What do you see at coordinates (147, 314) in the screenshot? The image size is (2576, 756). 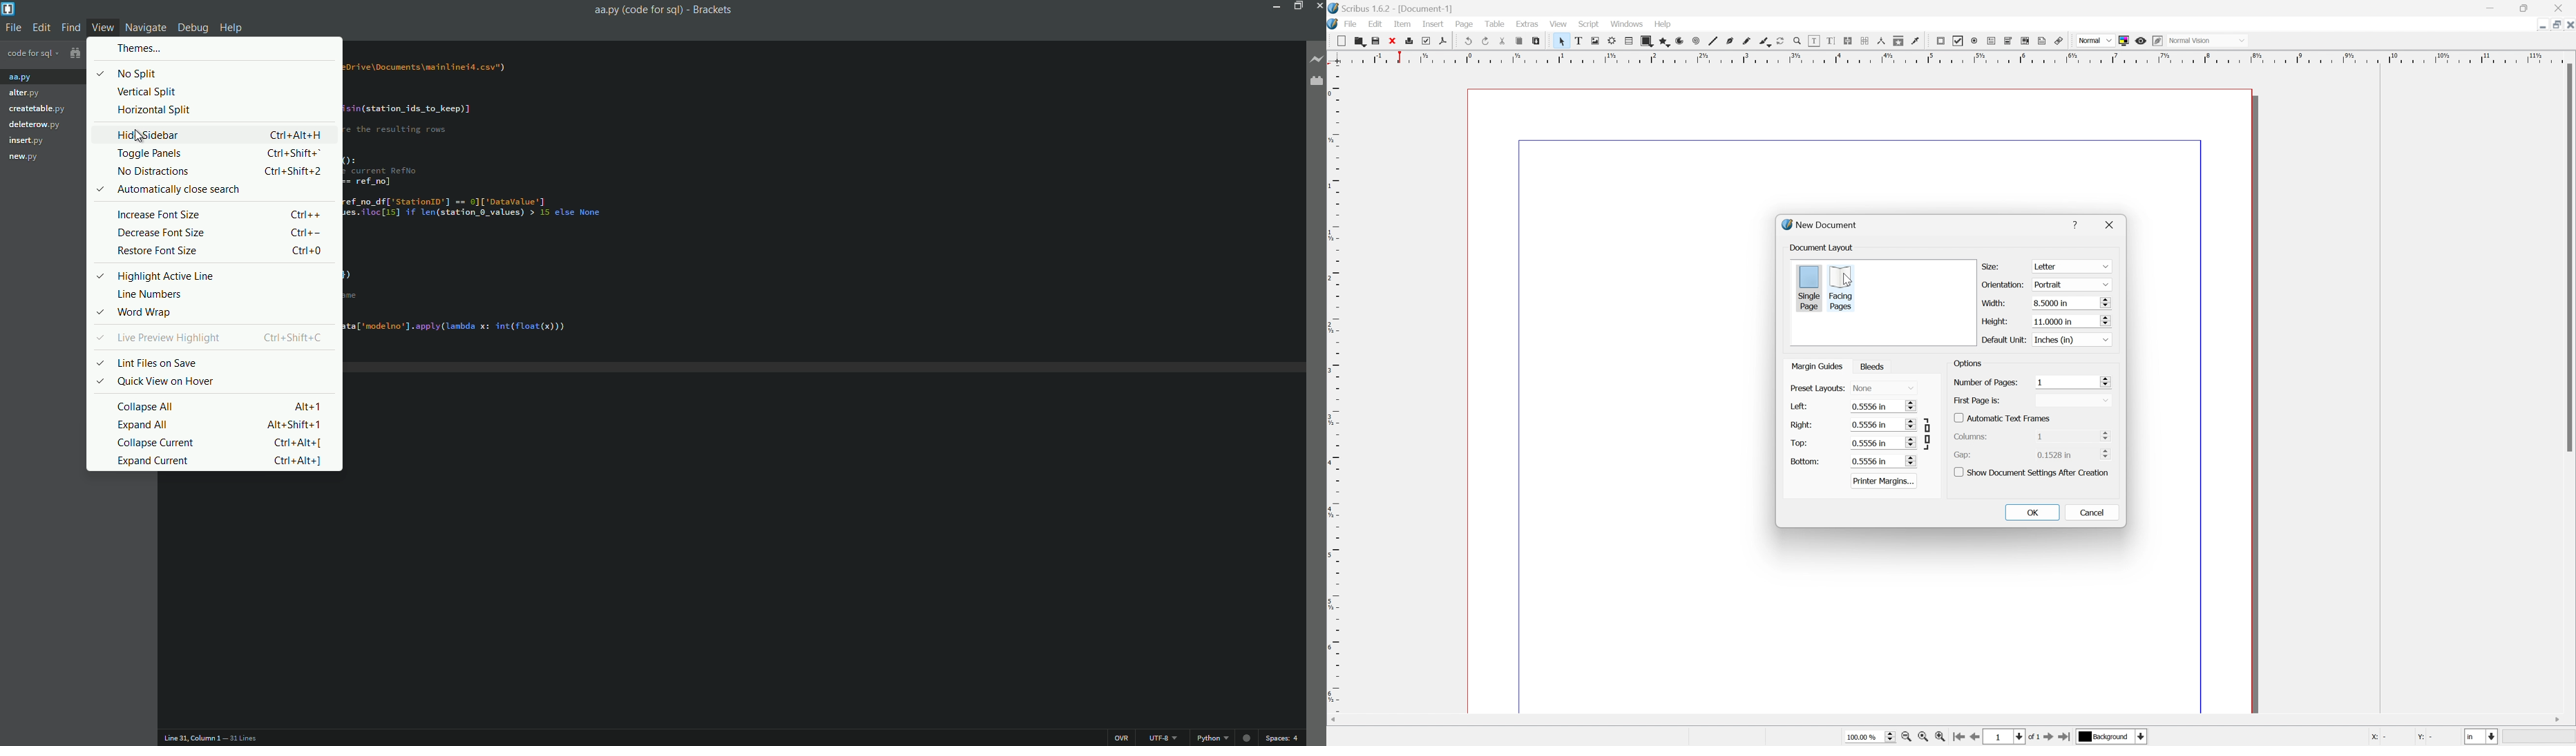 I see `word wrap button` at bounding box center [147, 314].